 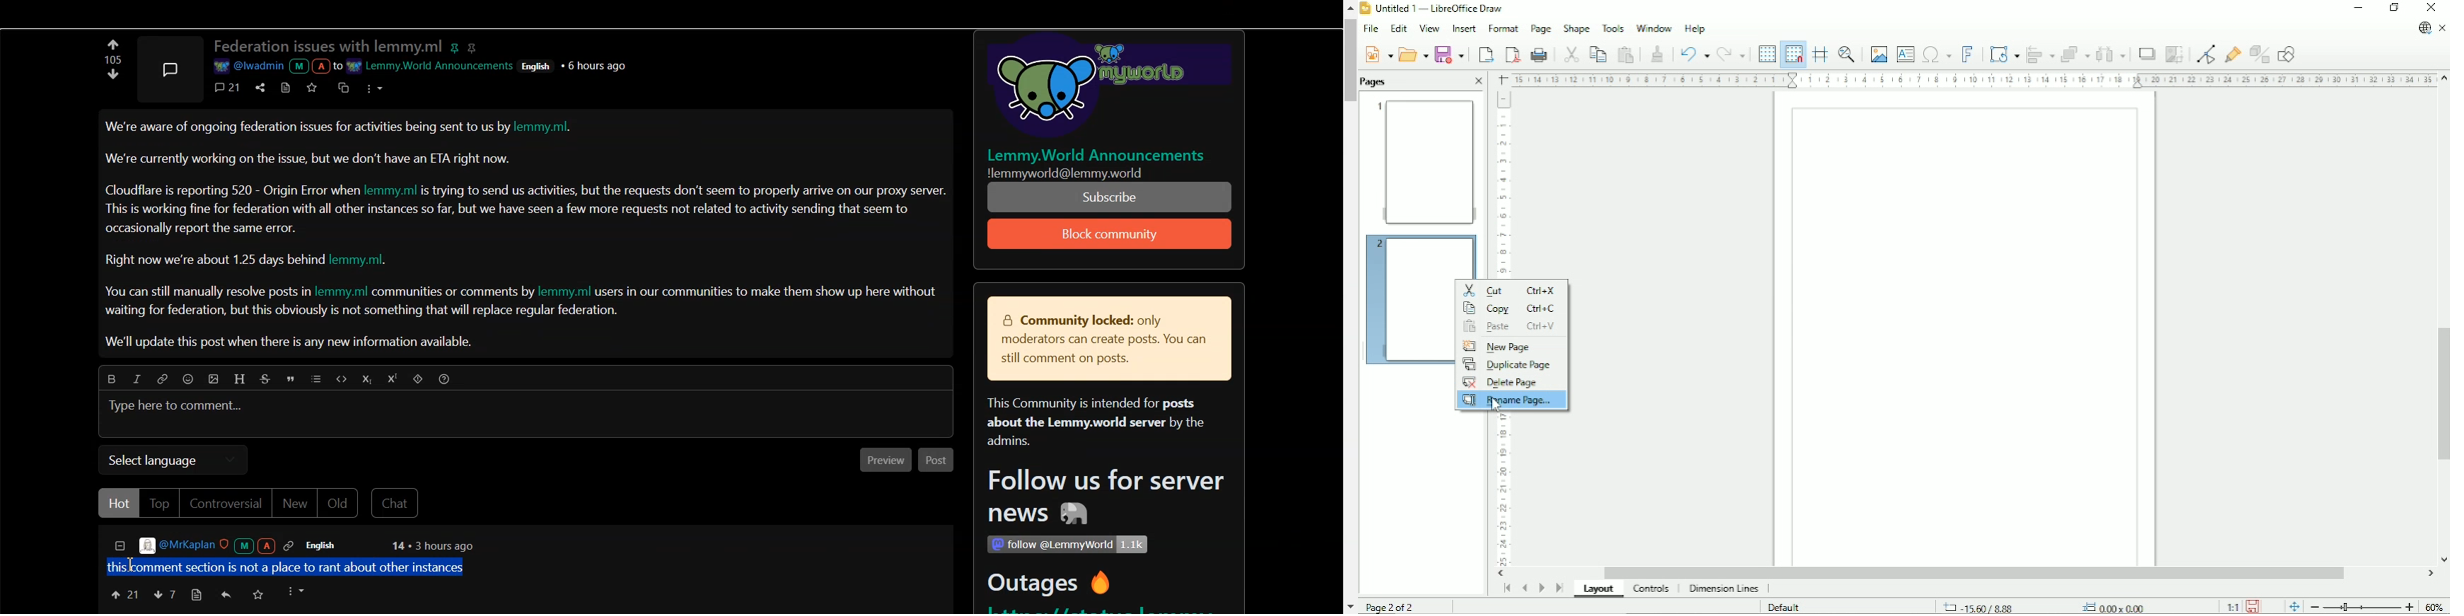 I want to click on Insert fontwork text, so click(x=1968, y=53).